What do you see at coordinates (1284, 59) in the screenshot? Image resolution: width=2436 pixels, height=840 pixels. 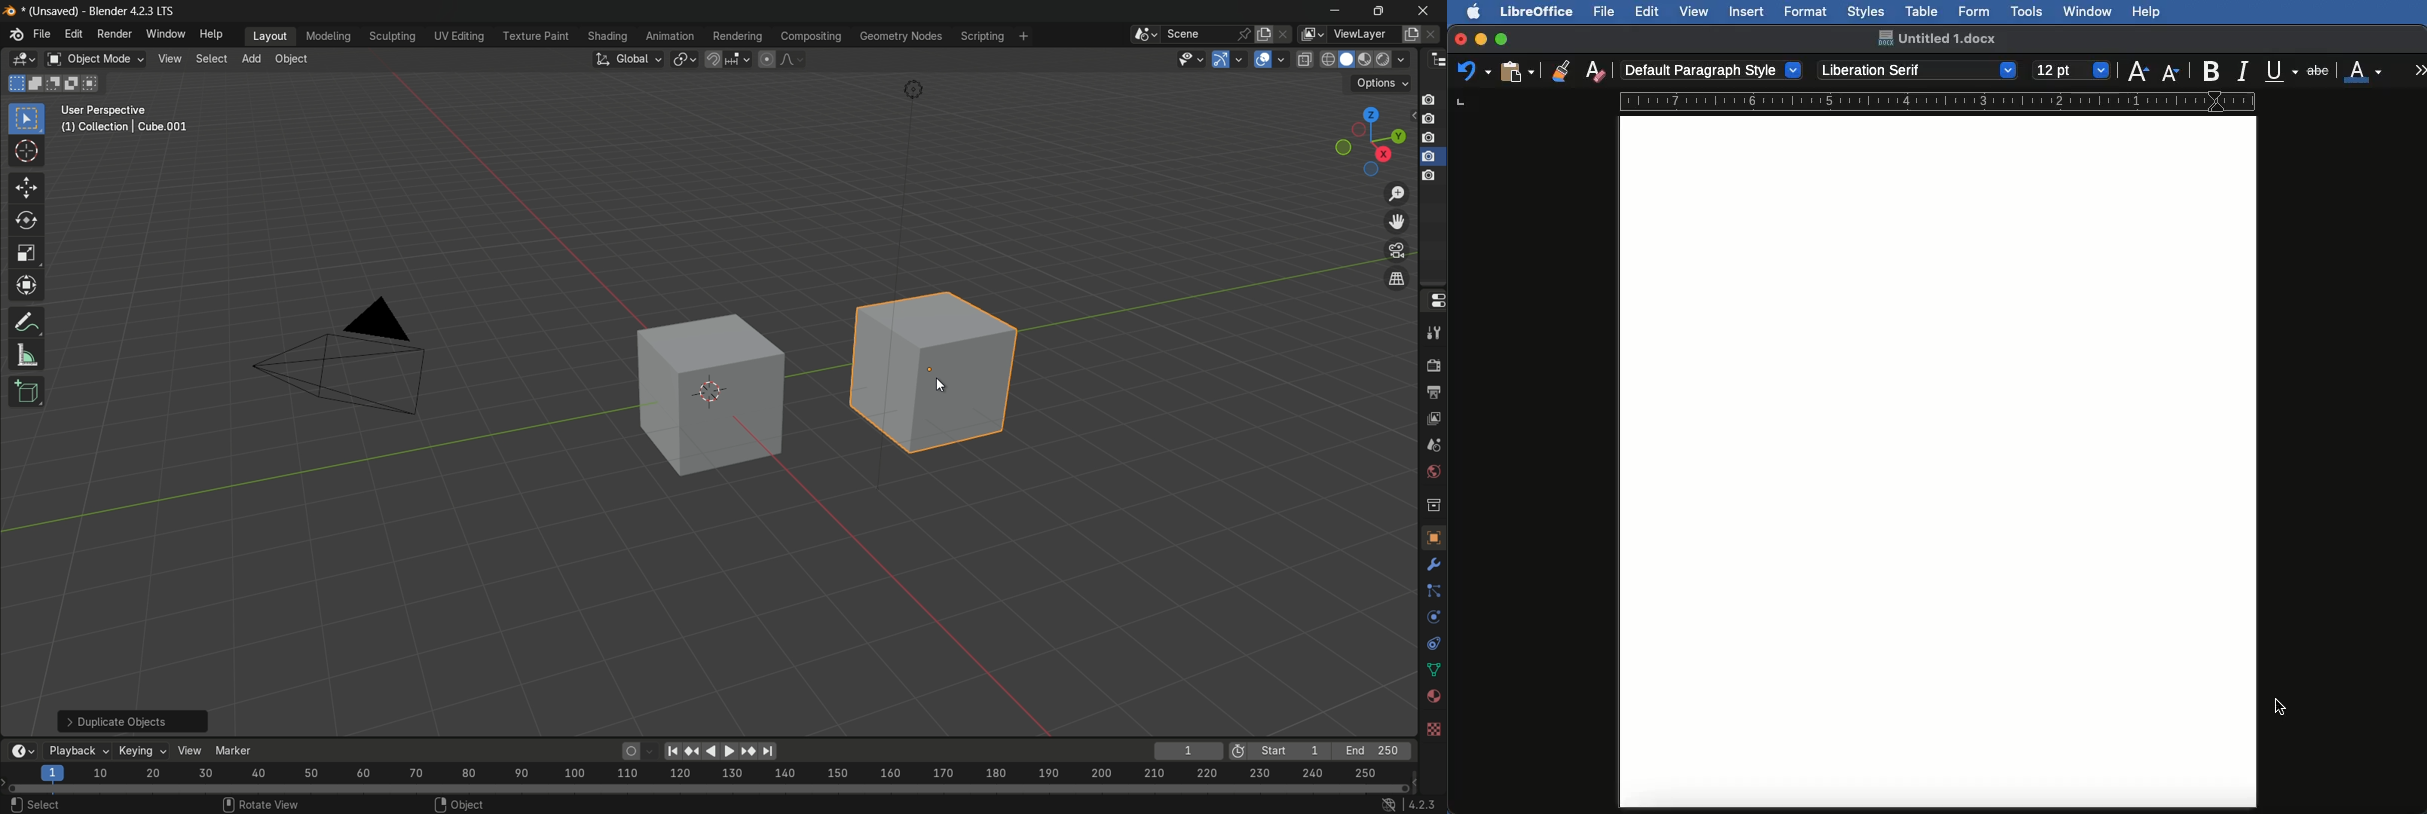 I see `overlay dropdown` at bounding box center [1284, 59].